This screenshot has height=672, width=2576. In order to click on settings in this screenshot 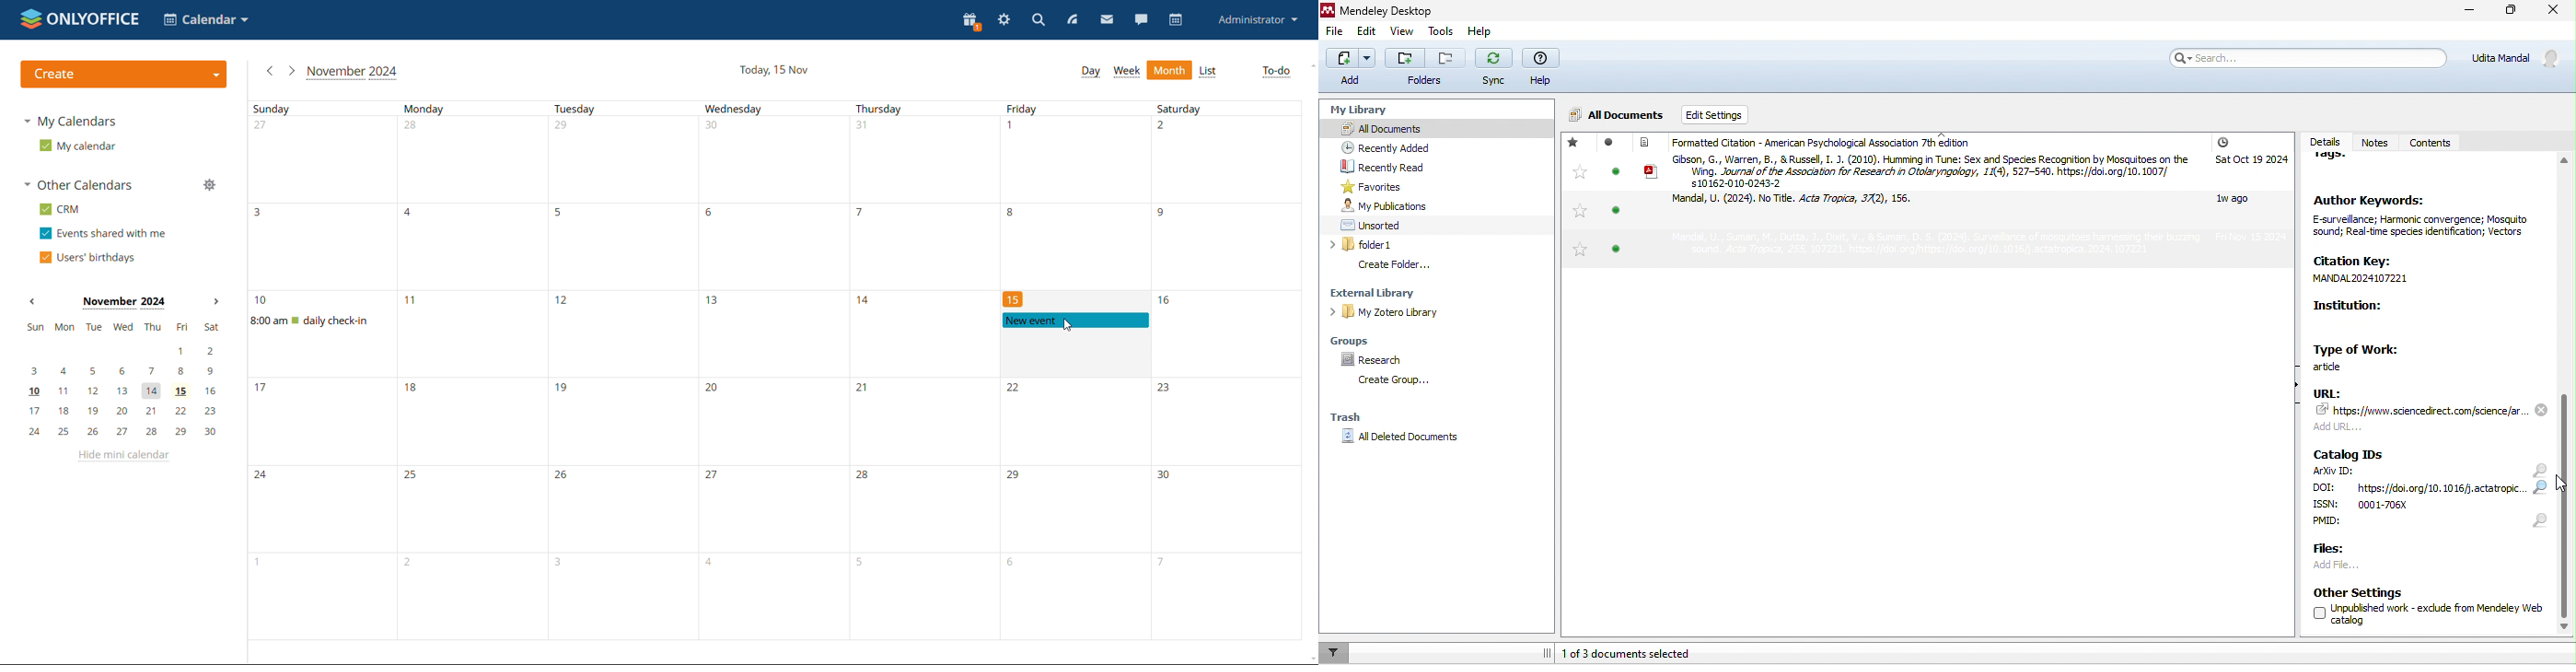, I will do `click(1003, 19)`.